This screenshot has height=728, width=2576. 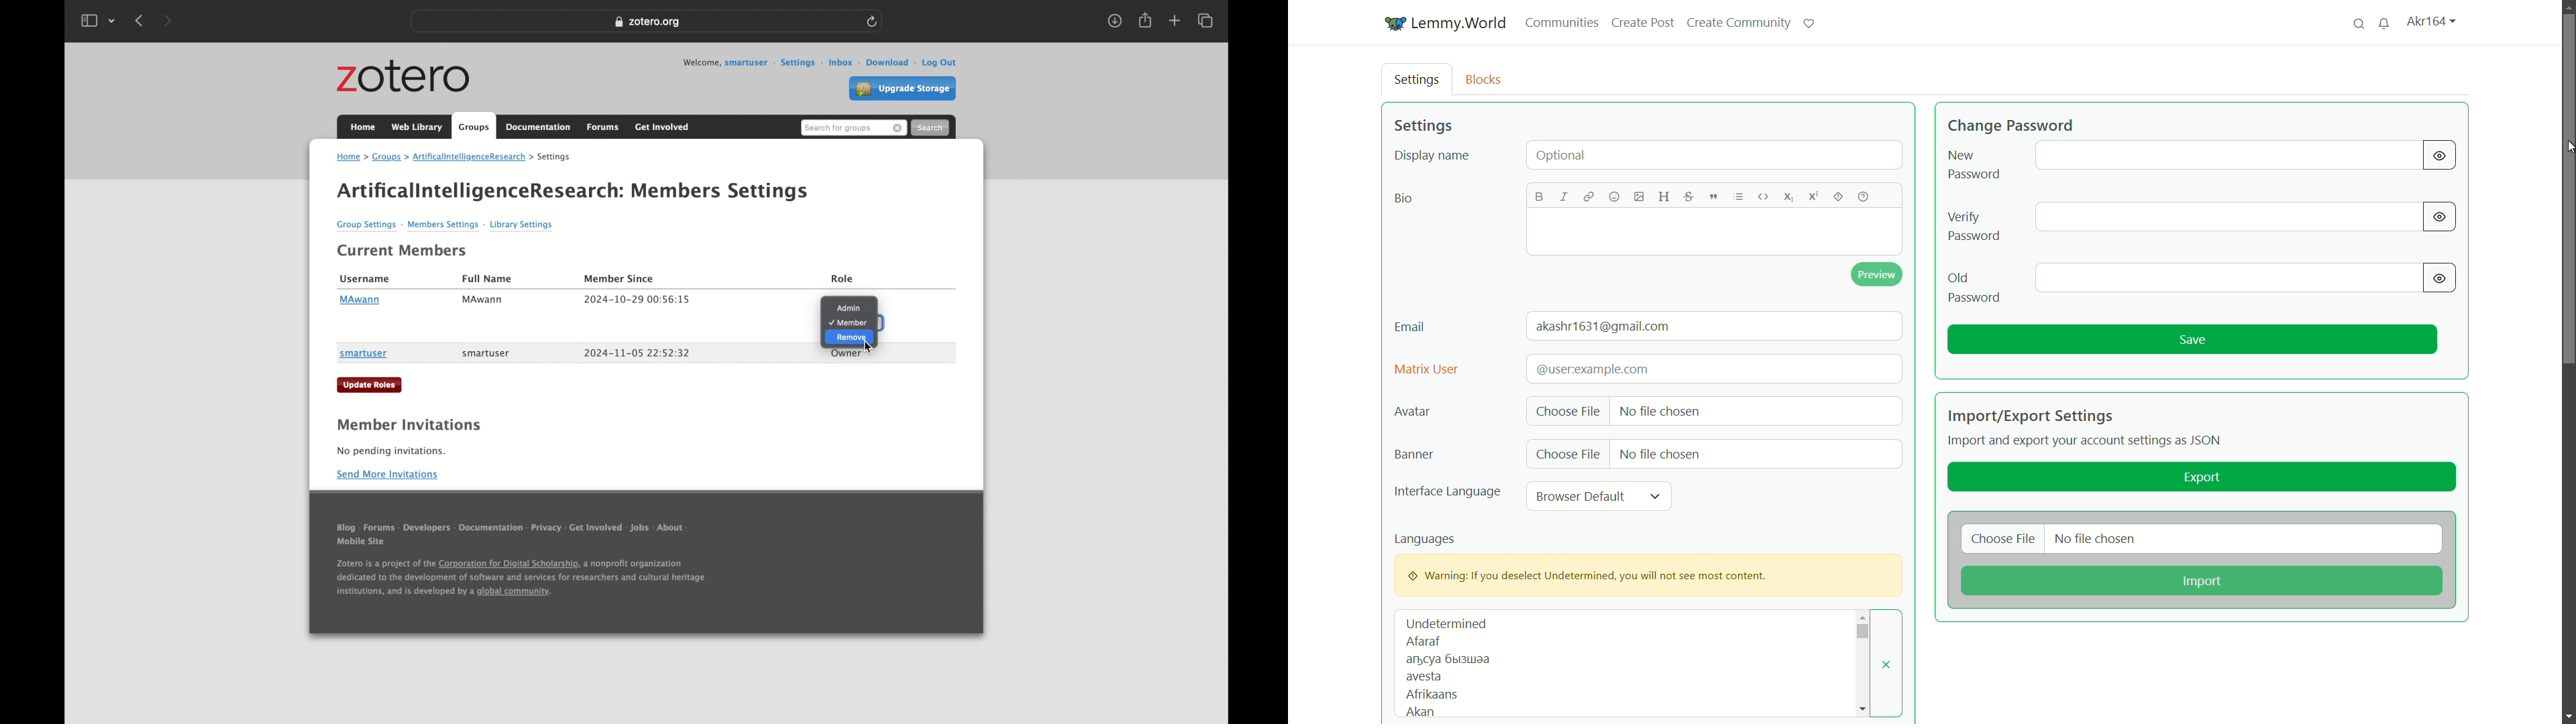 What do you see at coordinates (1423, 642) in the screenshot?
I see `afaraf` at bounding box center [1423, 642].